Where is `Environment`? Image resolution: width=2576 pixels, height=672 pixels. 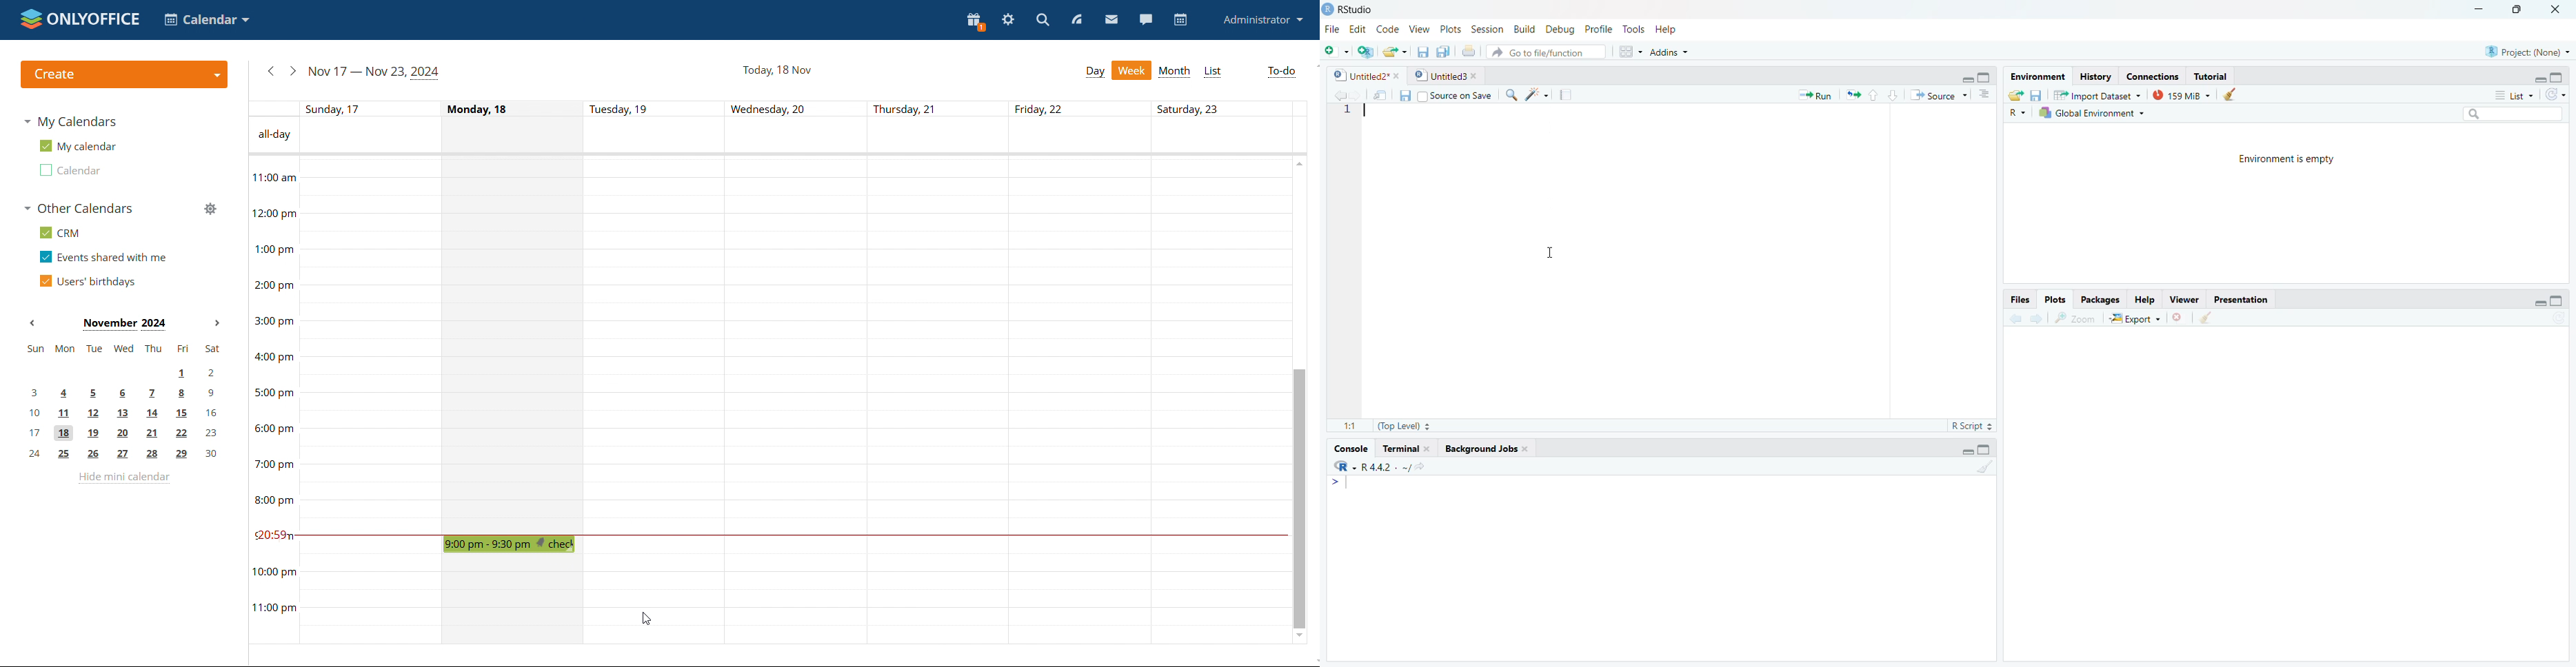 Environment is located at coordinates (2038, 77).